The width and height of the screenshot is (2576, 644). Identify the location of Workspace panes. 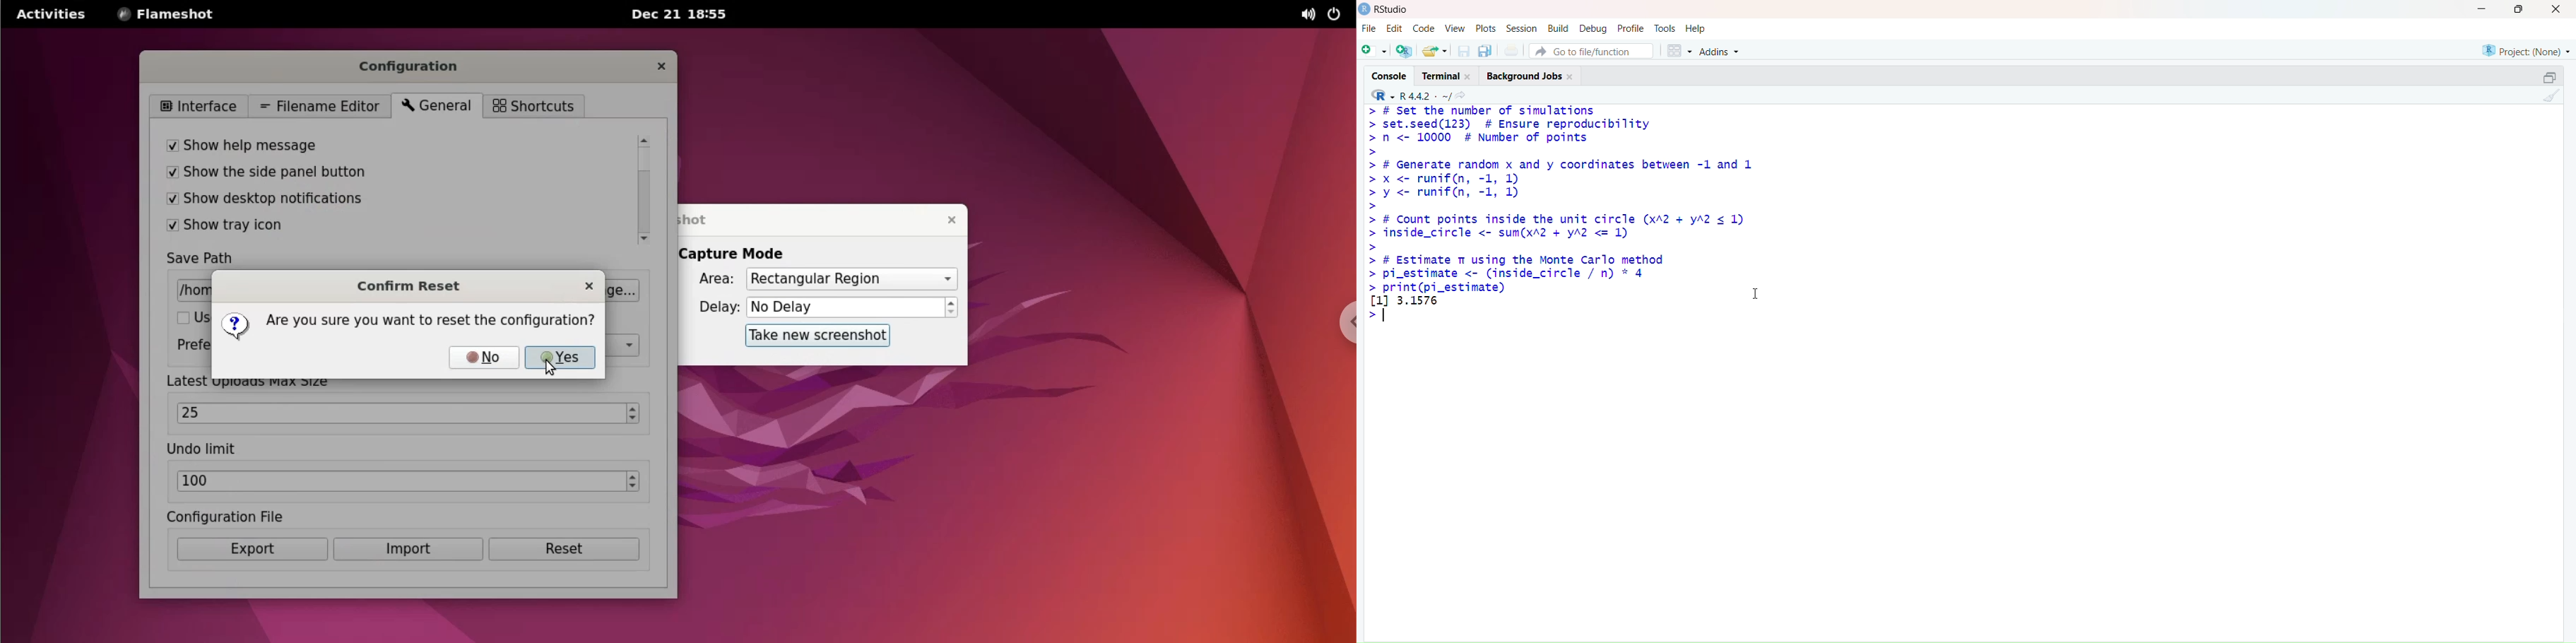
(1681, 51).